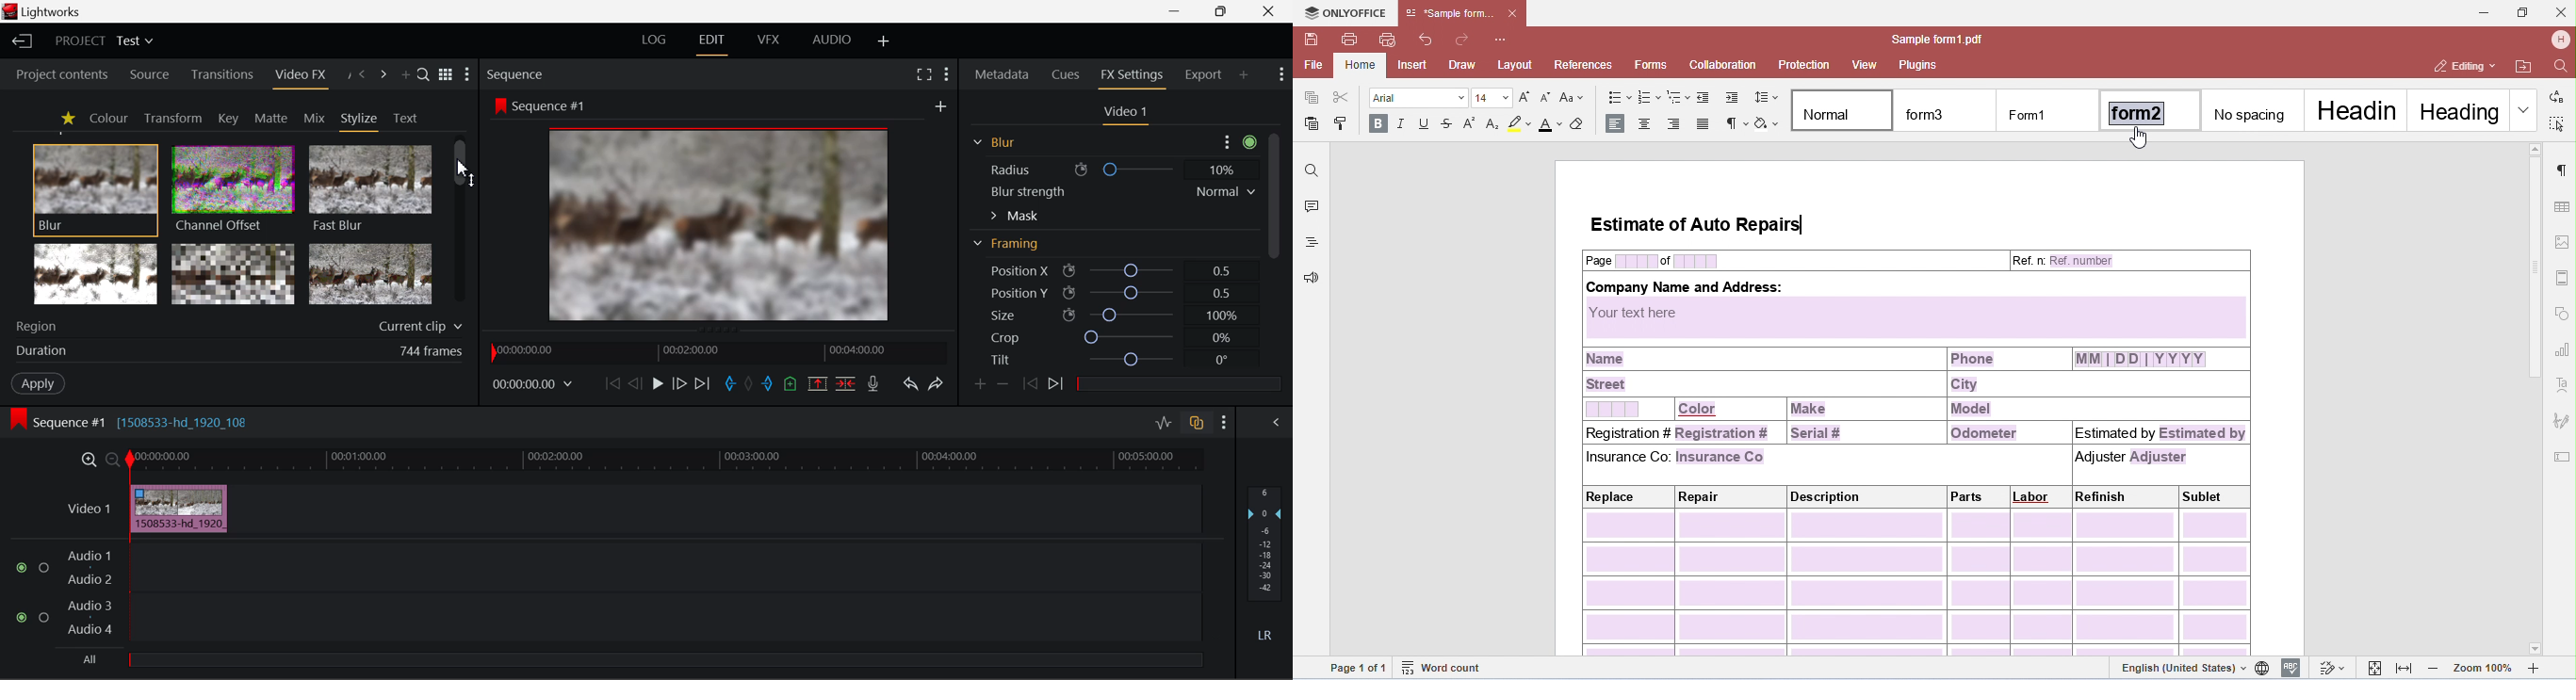 The height and width of the screenshot is (700, 2576). I want to click on Project Timeline Navigator, so click(715, 352).